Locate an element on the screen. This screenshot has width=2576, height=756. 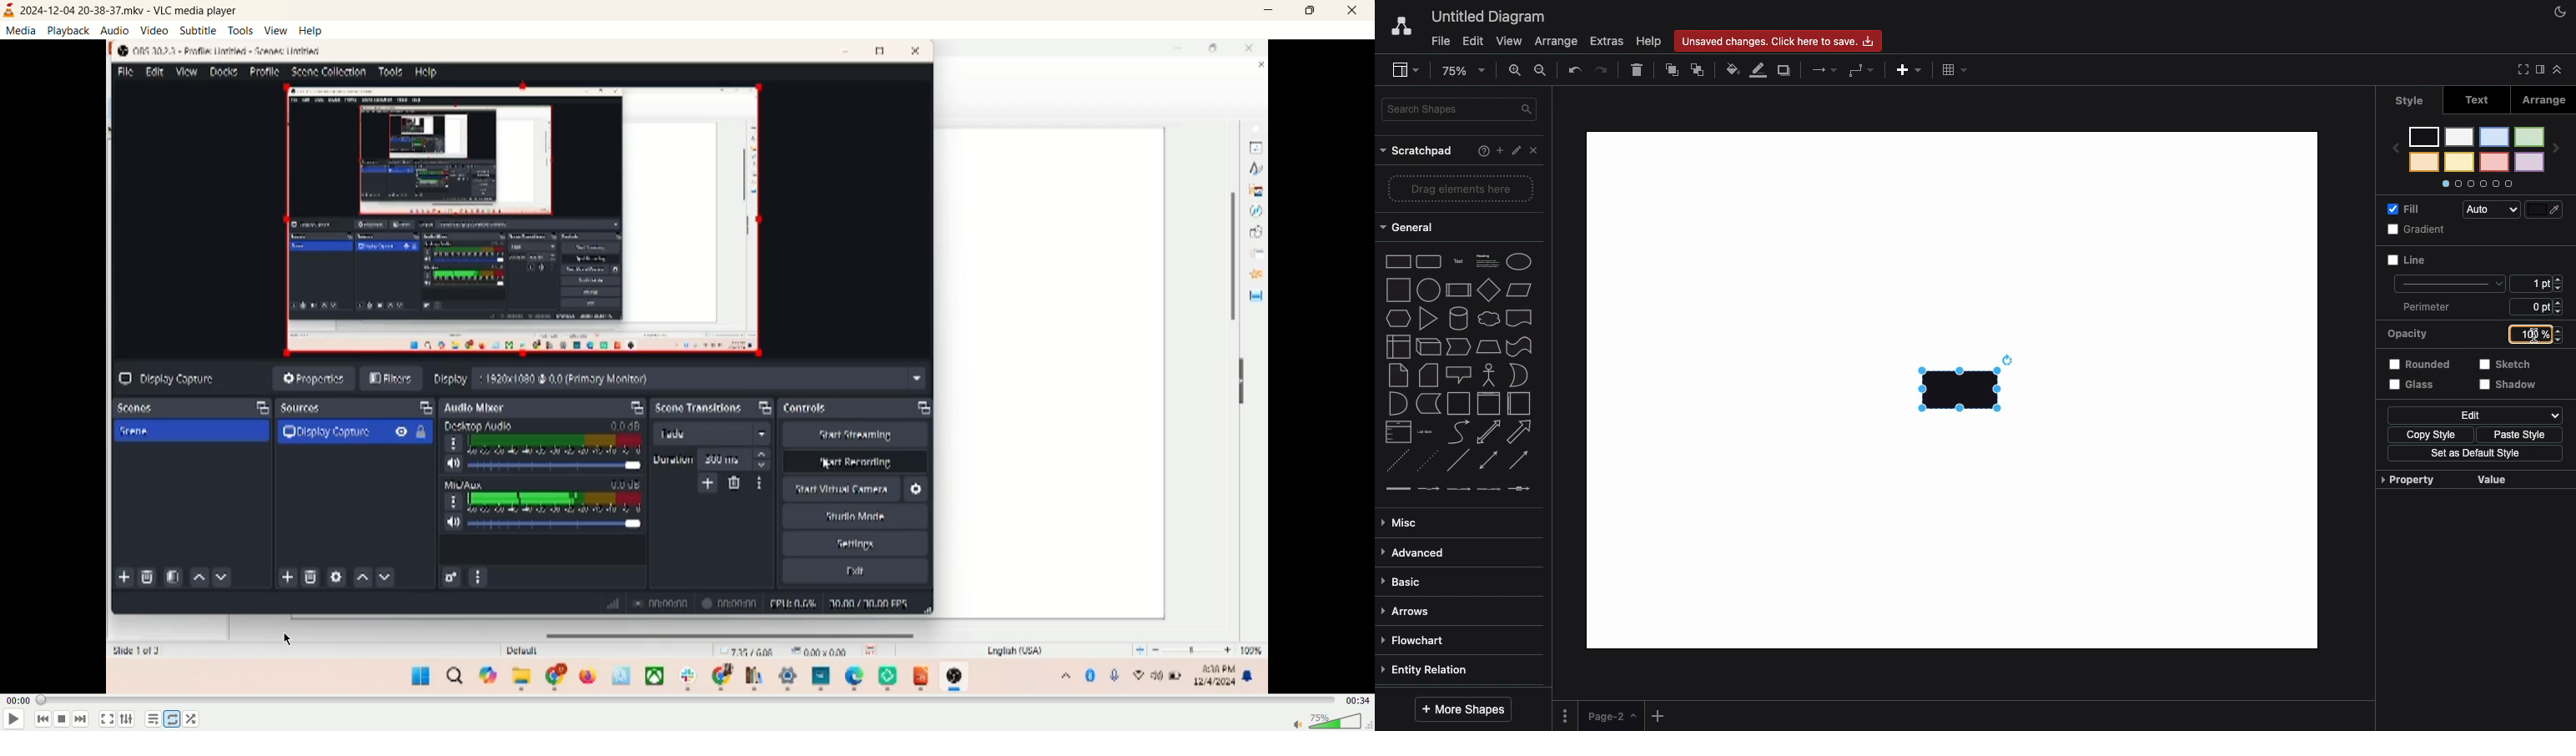
Arrange is located at coordinates (1557, 42).